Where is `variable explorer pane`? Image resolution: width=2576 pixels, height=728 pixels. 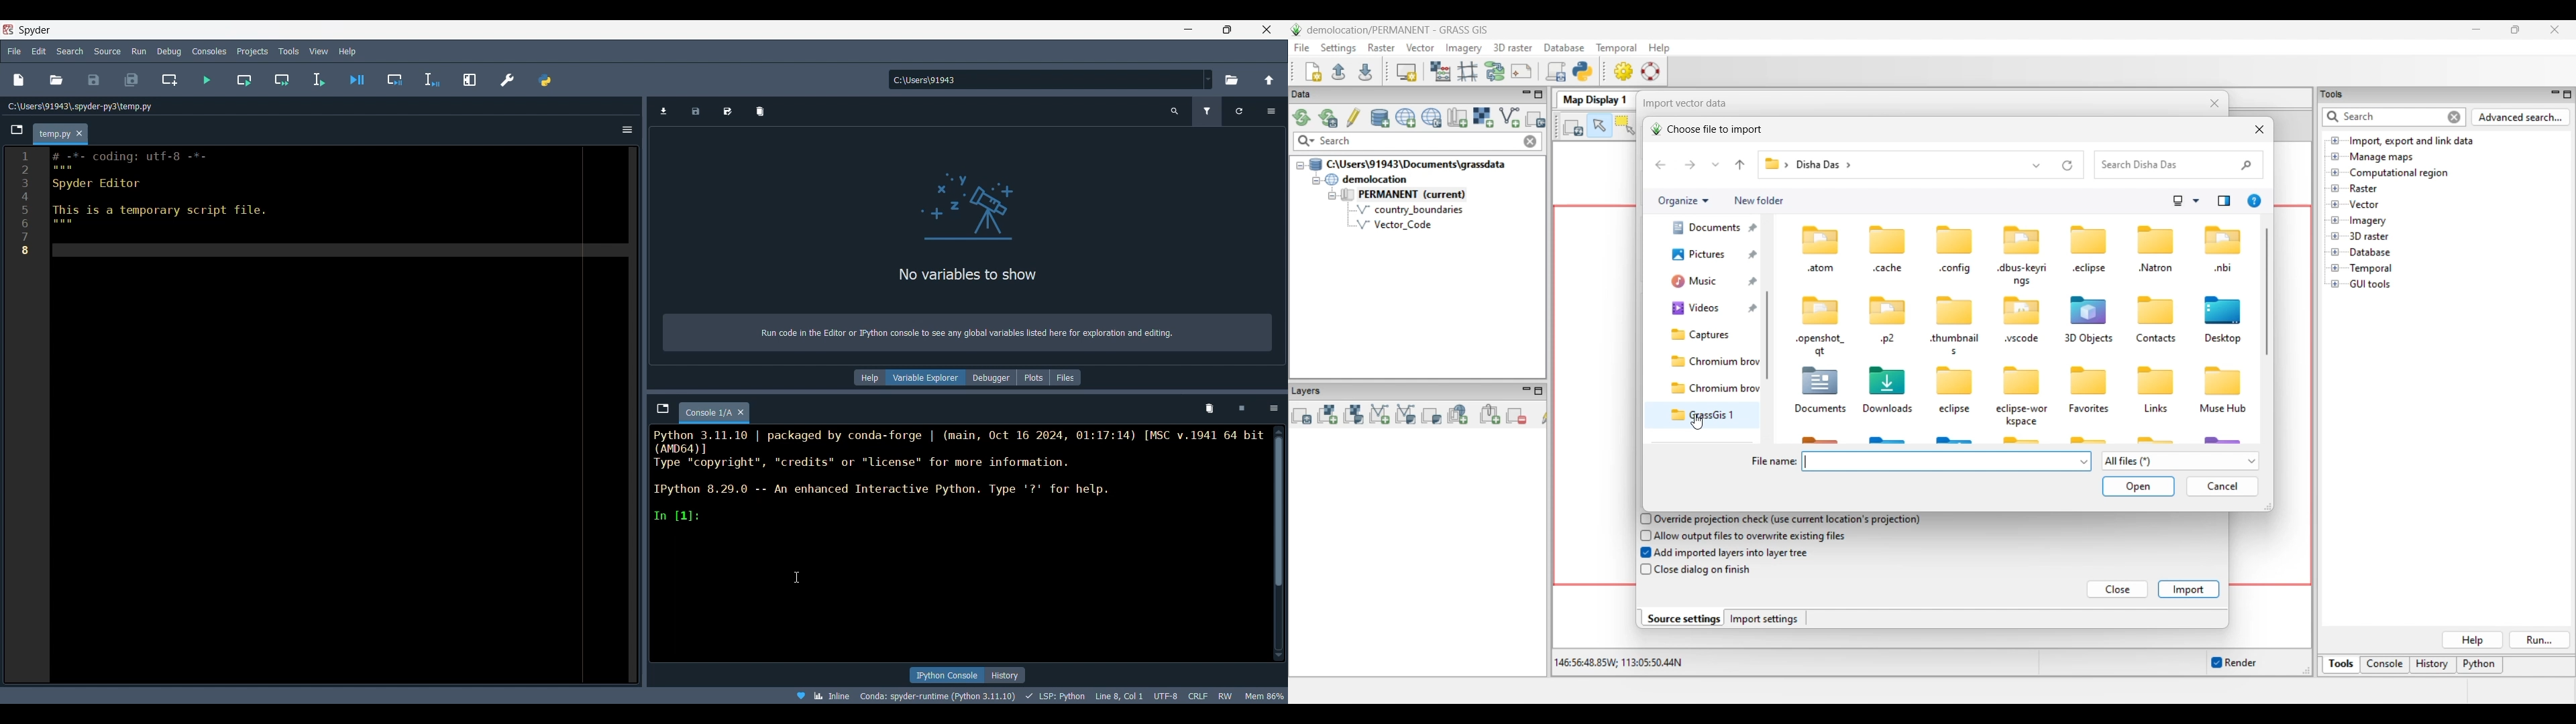 variable explorer pane is located at coordinates (968, 220).